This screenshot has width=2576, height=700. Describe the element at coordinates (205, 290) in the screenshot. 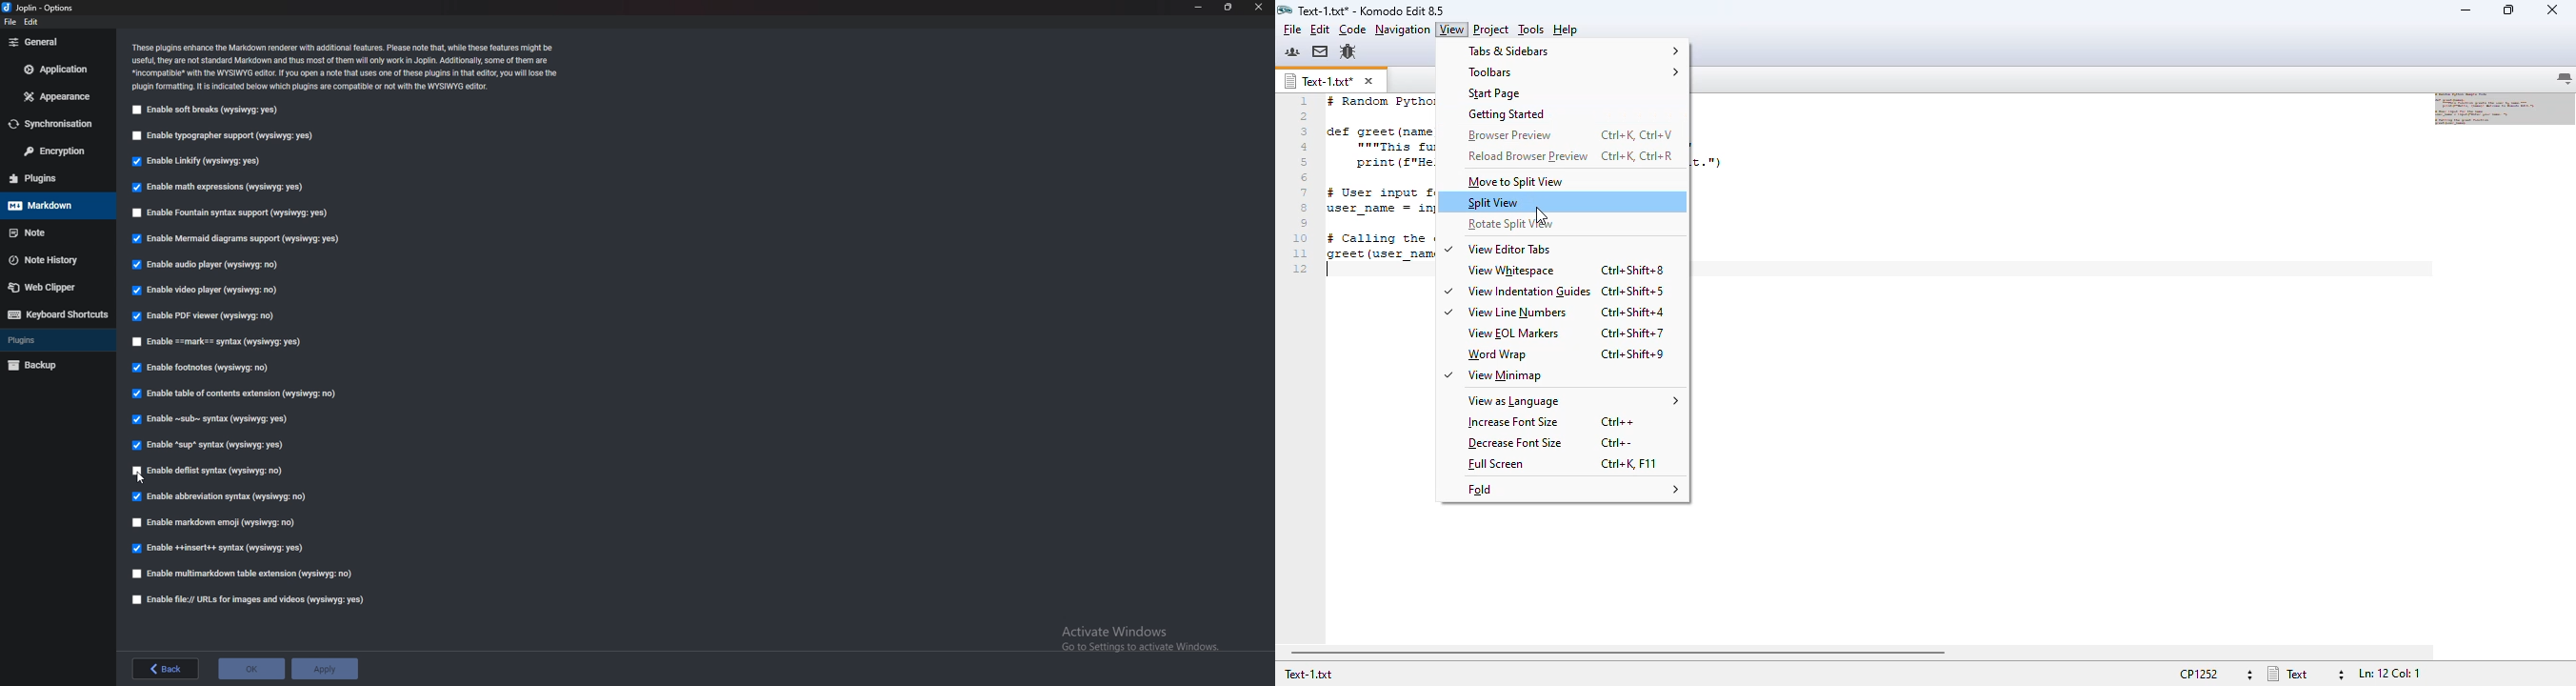

I see `Enable video player` at that location.